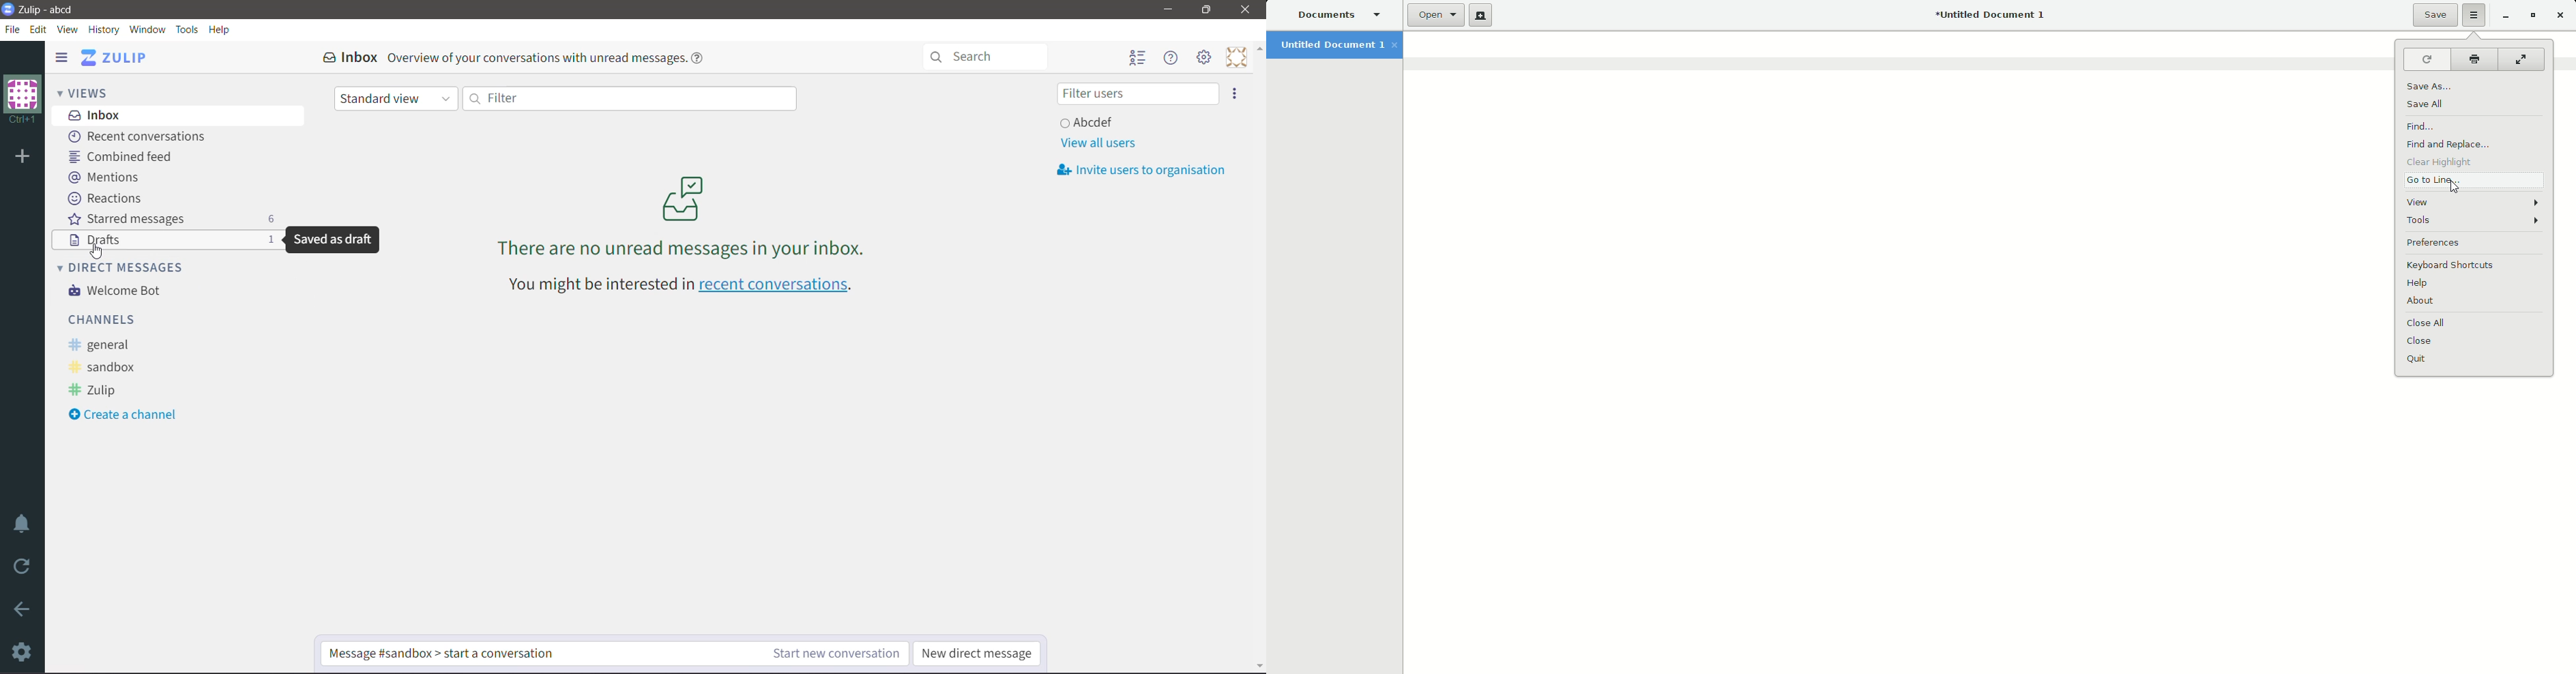 Image resolution: width=2576 pixels, height=700 pixels. I want to click on Restore, so click(2531, 16).